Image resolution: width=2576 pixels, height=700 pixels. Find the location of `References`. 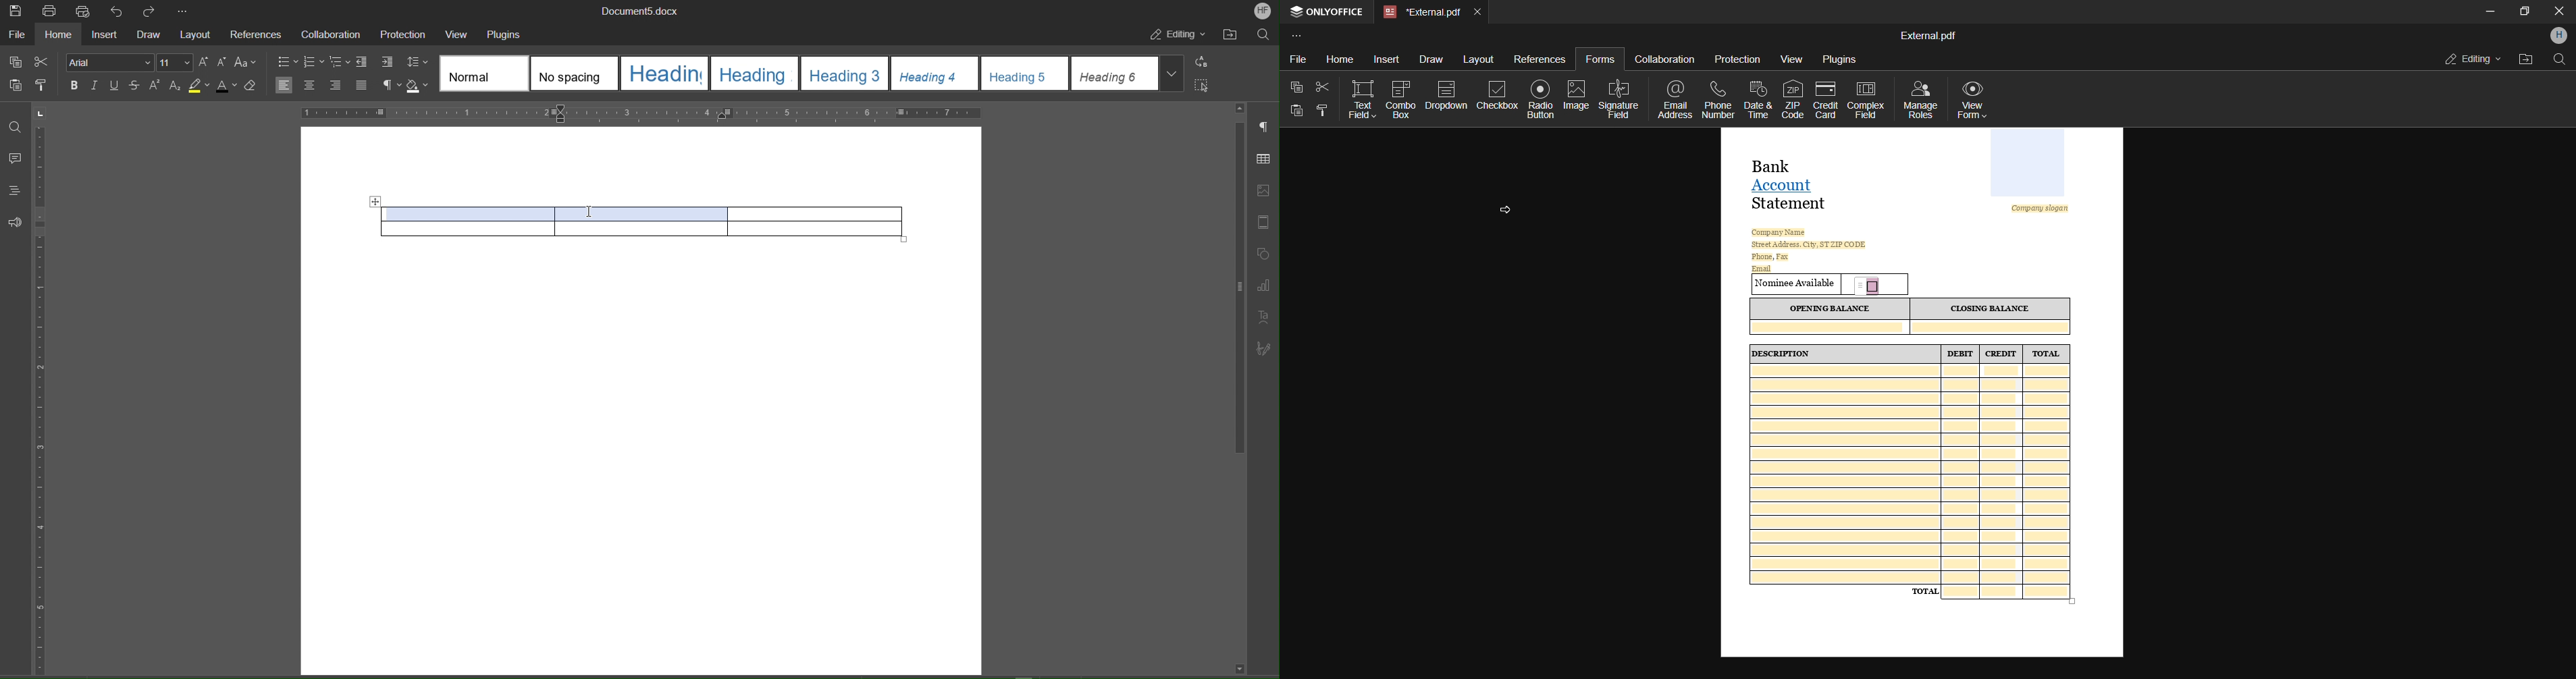

References is located at coordinates (256, 36).